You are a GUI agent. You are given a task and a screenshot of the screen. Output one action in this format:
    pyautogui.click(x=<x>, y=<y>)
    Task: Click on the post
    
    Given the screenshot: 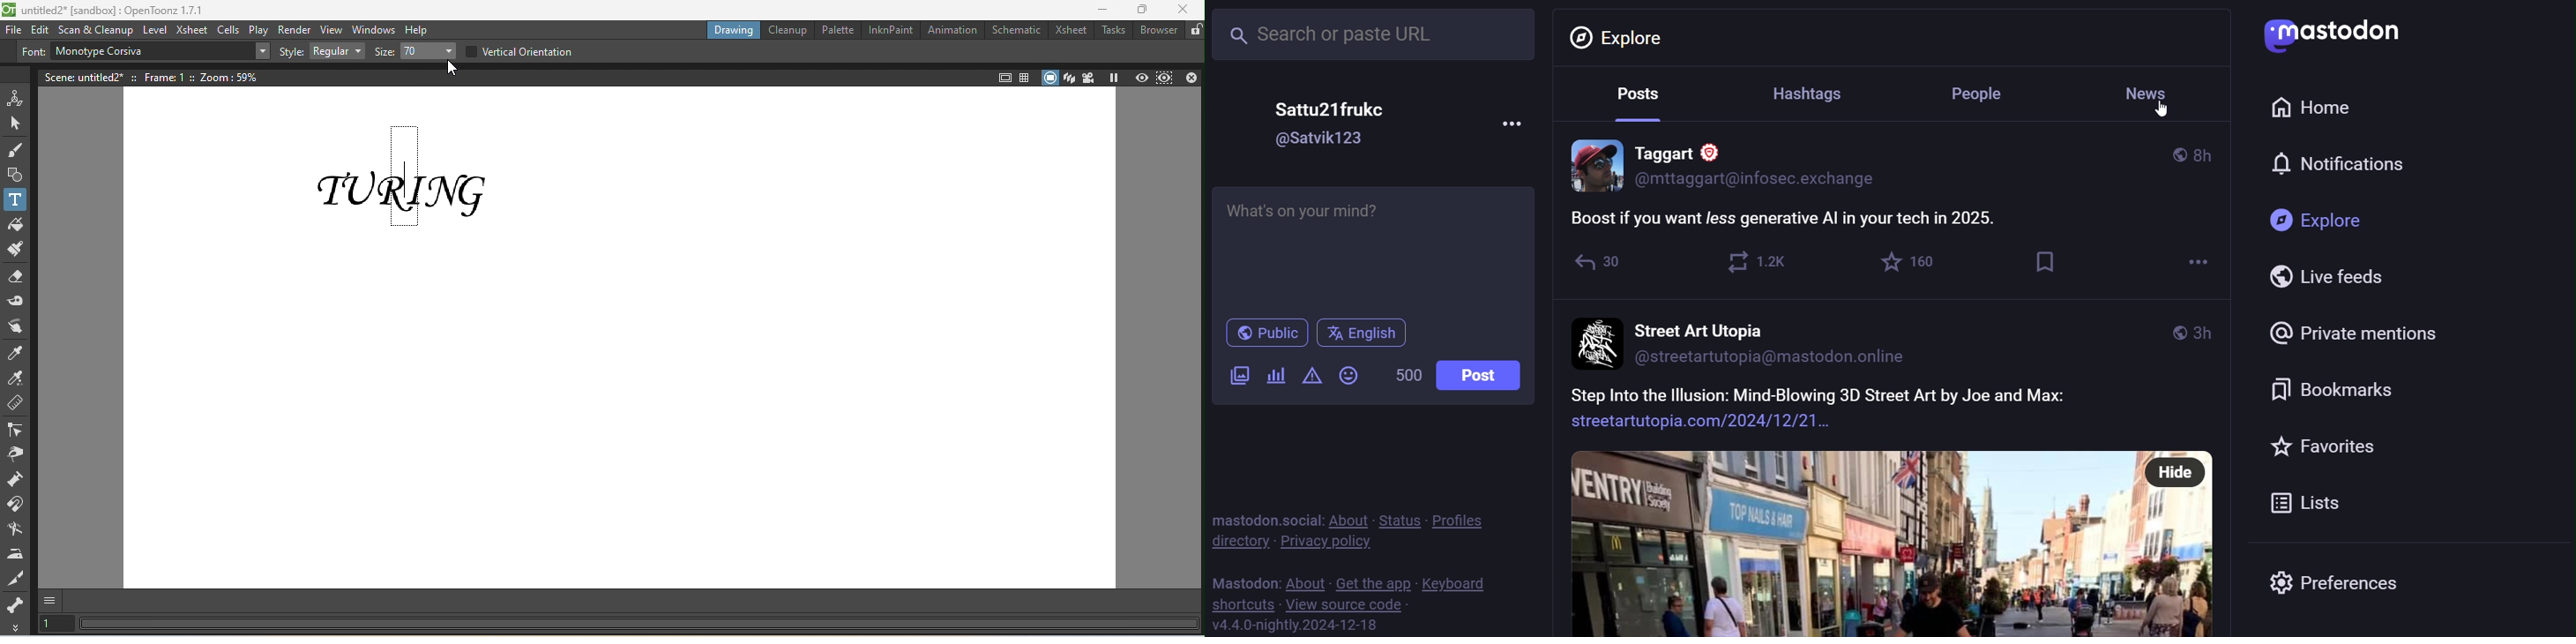 What is the action you would take?
    pyautogui.click(x=1636, y=96)
    